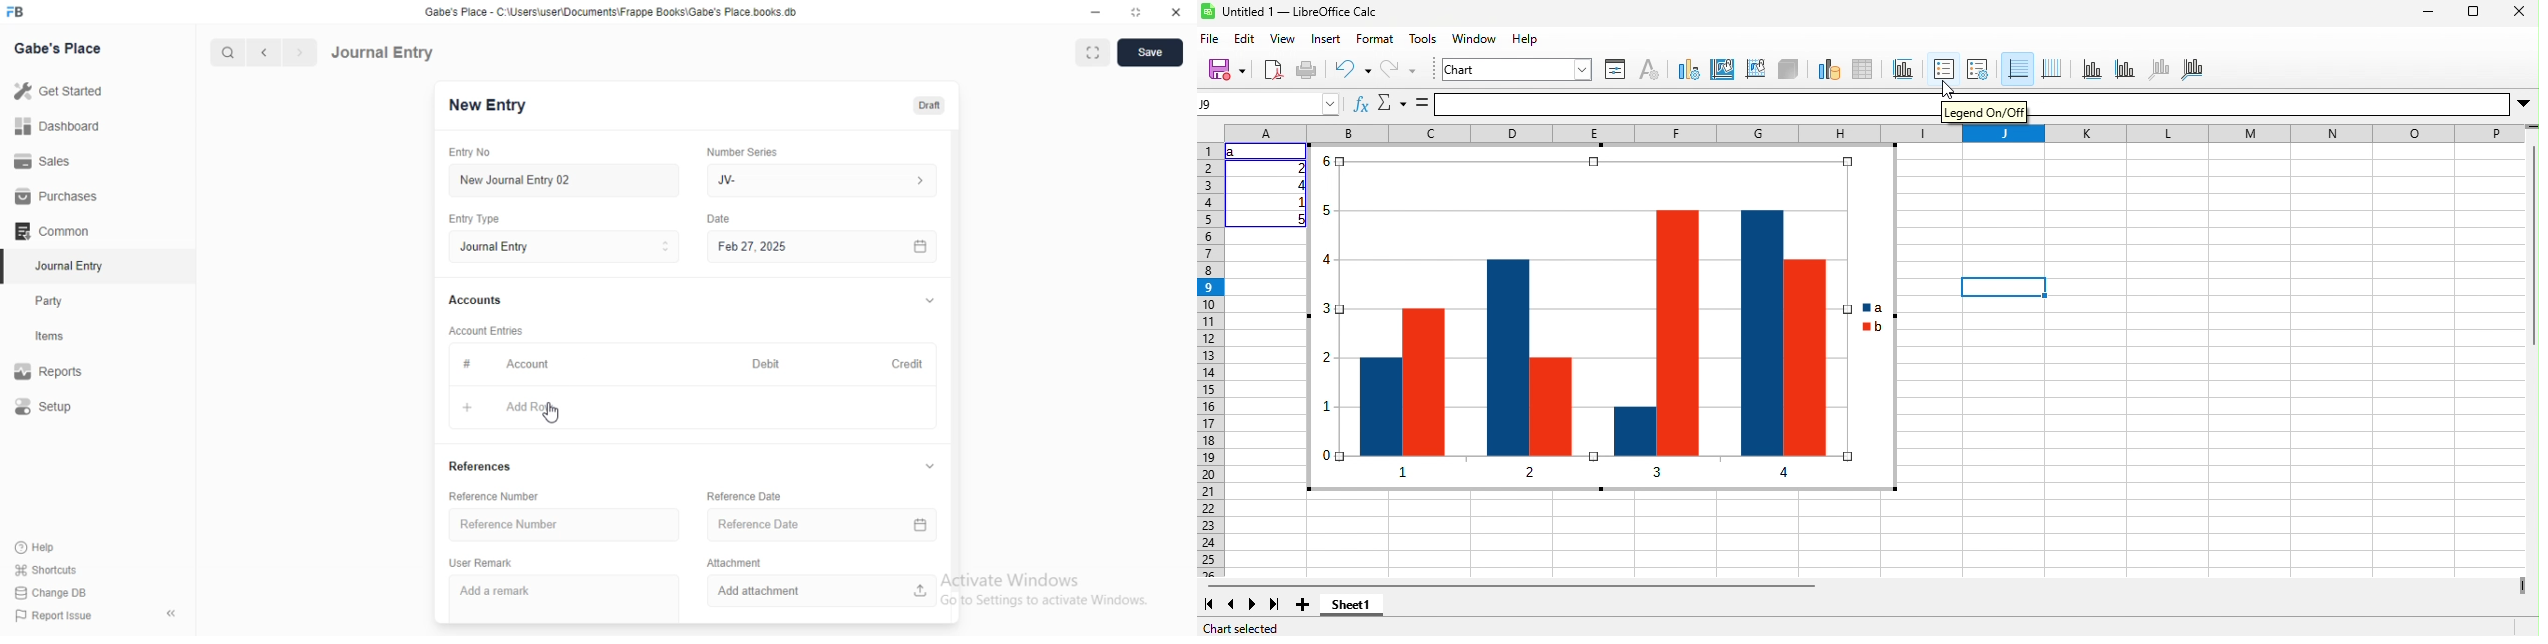 The image size is (2548, 644). What do you see at coordinates (1526, 40) in the screenshot?
I see `help` at bounding box center [1526, 40].